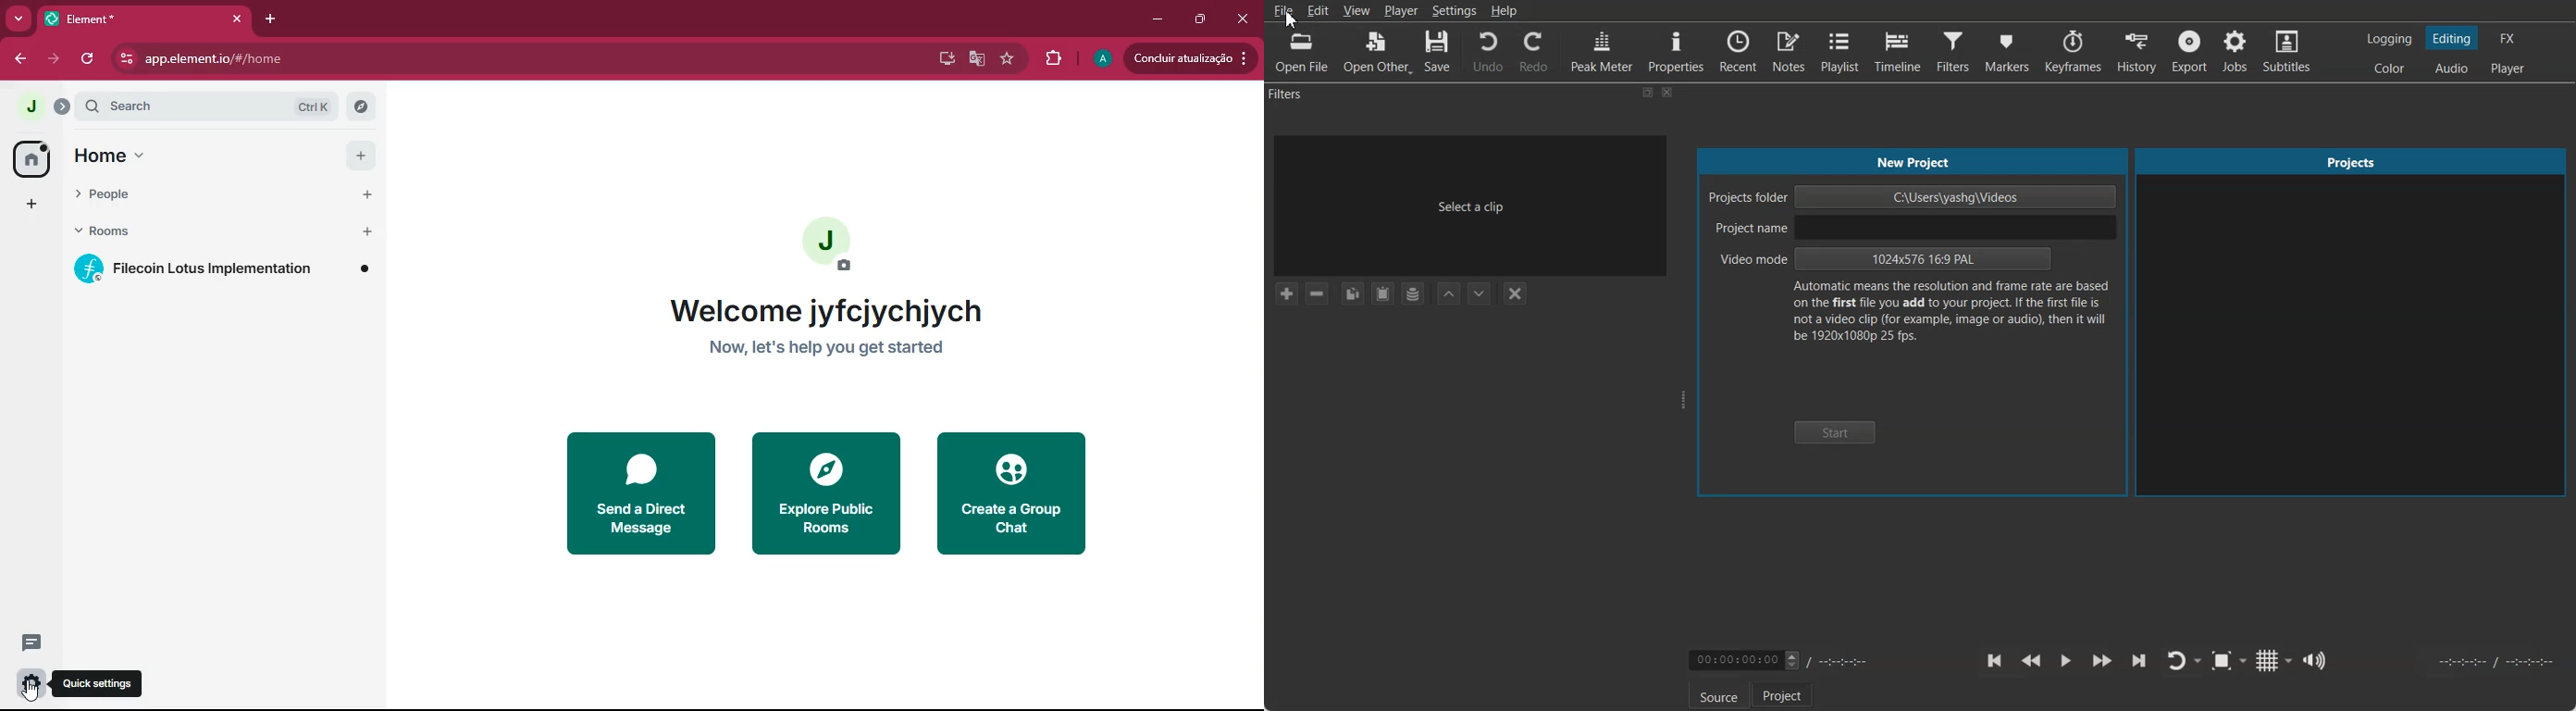 Image resolution: width=2576 pixels, height=728 pixels. Describe the element at coordinates (1202, 19) in the screenshot. I see `maximize` at that location.